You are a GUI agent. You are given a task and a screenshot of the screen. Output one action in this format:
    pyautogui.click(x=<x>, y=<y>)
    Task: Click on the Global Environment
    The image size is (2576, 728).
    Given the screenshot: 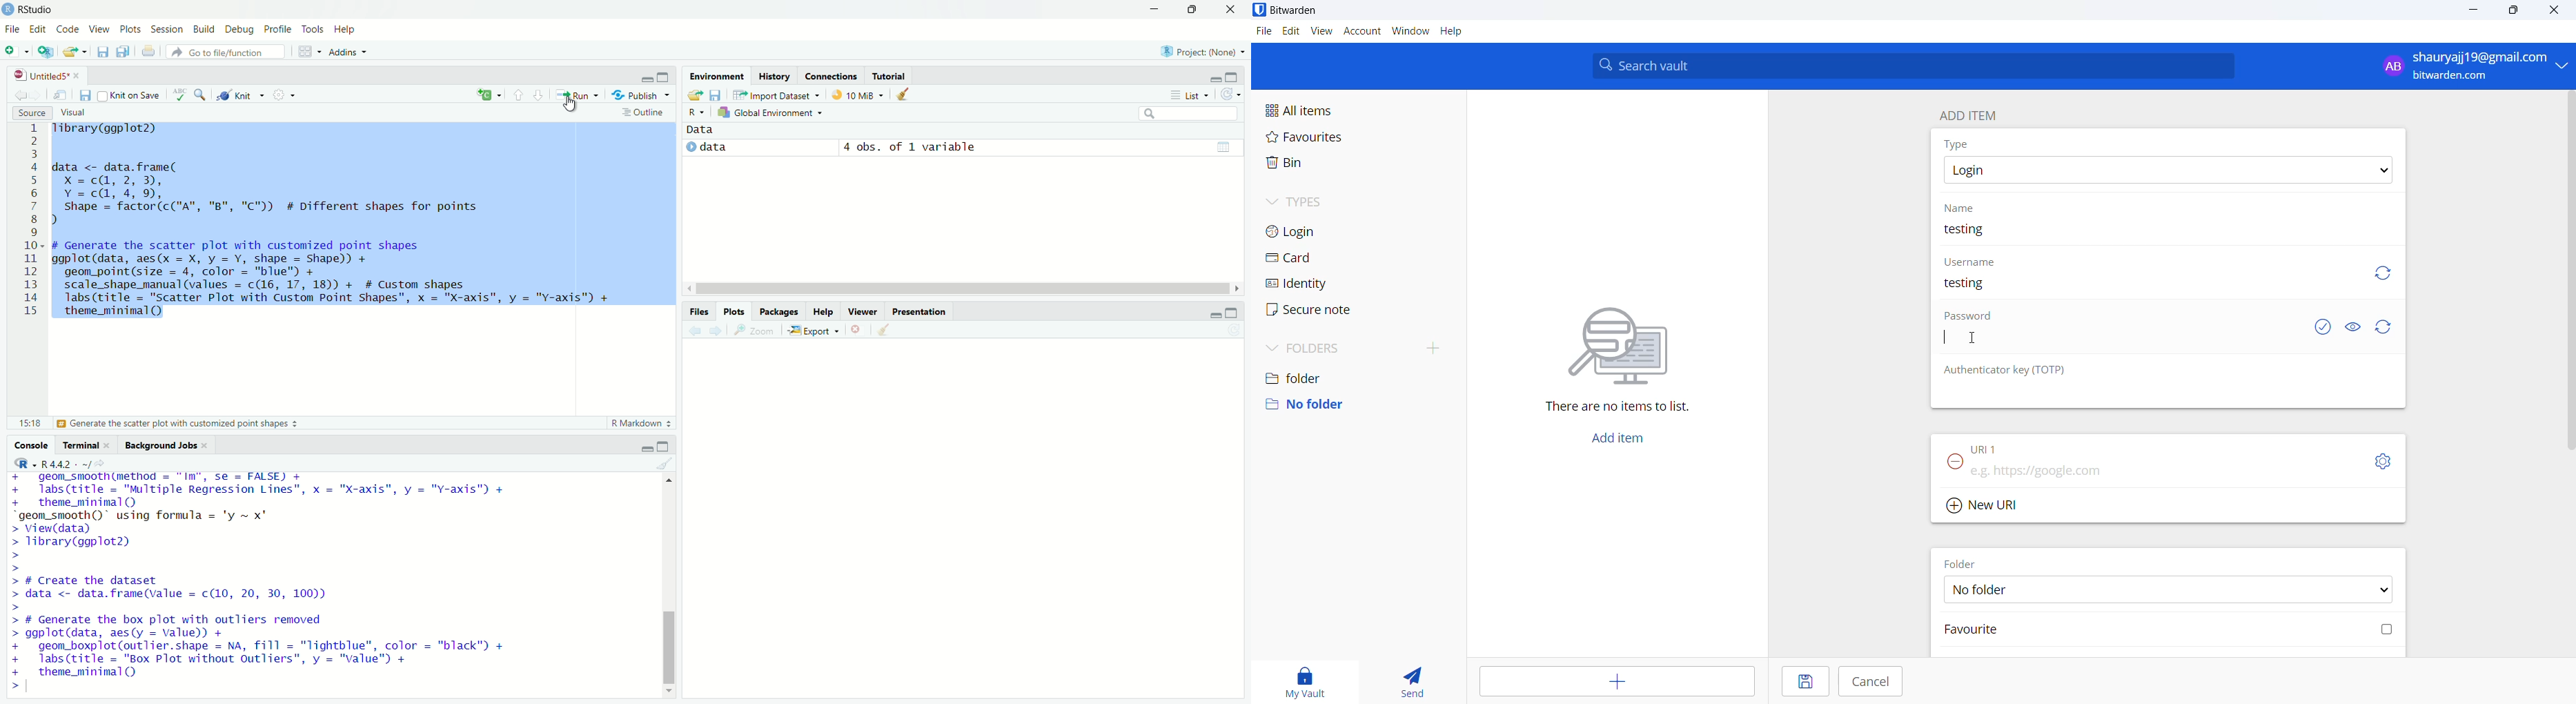 What is the action you would take?
    pyautogui.click(x=770, y=113)
    